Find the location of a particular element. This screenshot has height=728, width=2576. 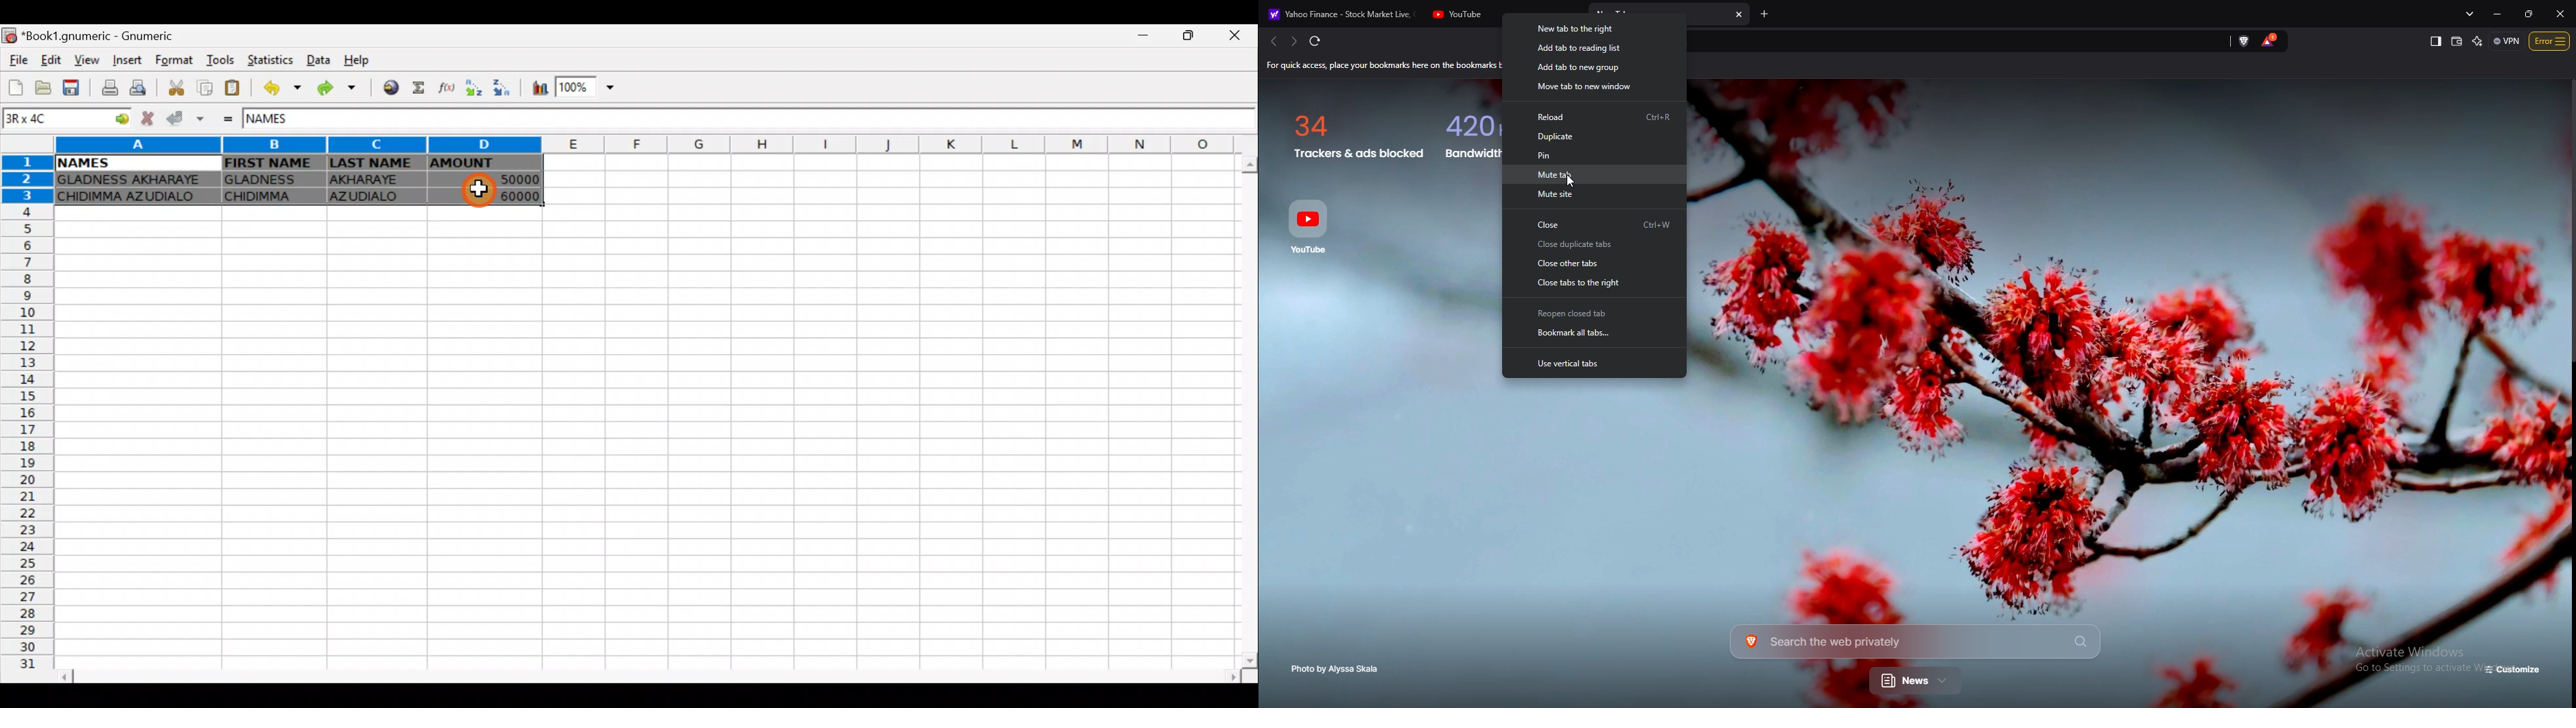

Maximize is located at coordinates (1192, 37).